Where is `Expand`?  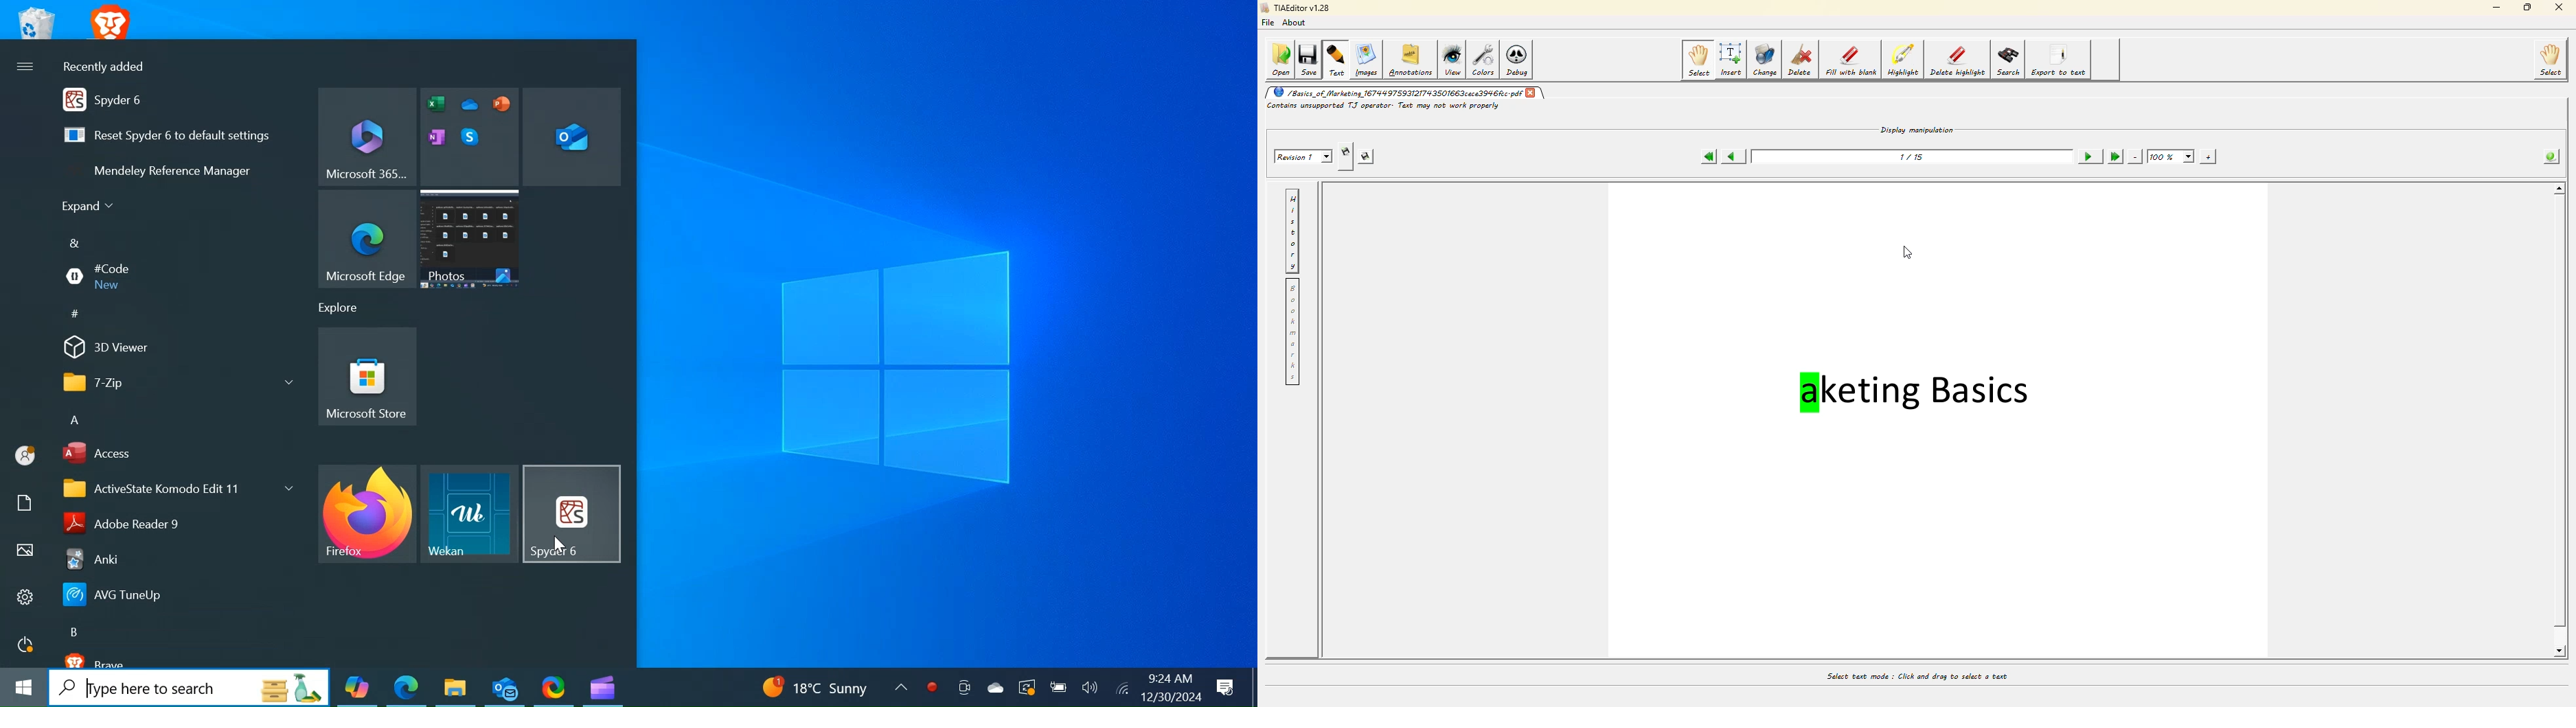 Expand is located at coordinates (92, 207).